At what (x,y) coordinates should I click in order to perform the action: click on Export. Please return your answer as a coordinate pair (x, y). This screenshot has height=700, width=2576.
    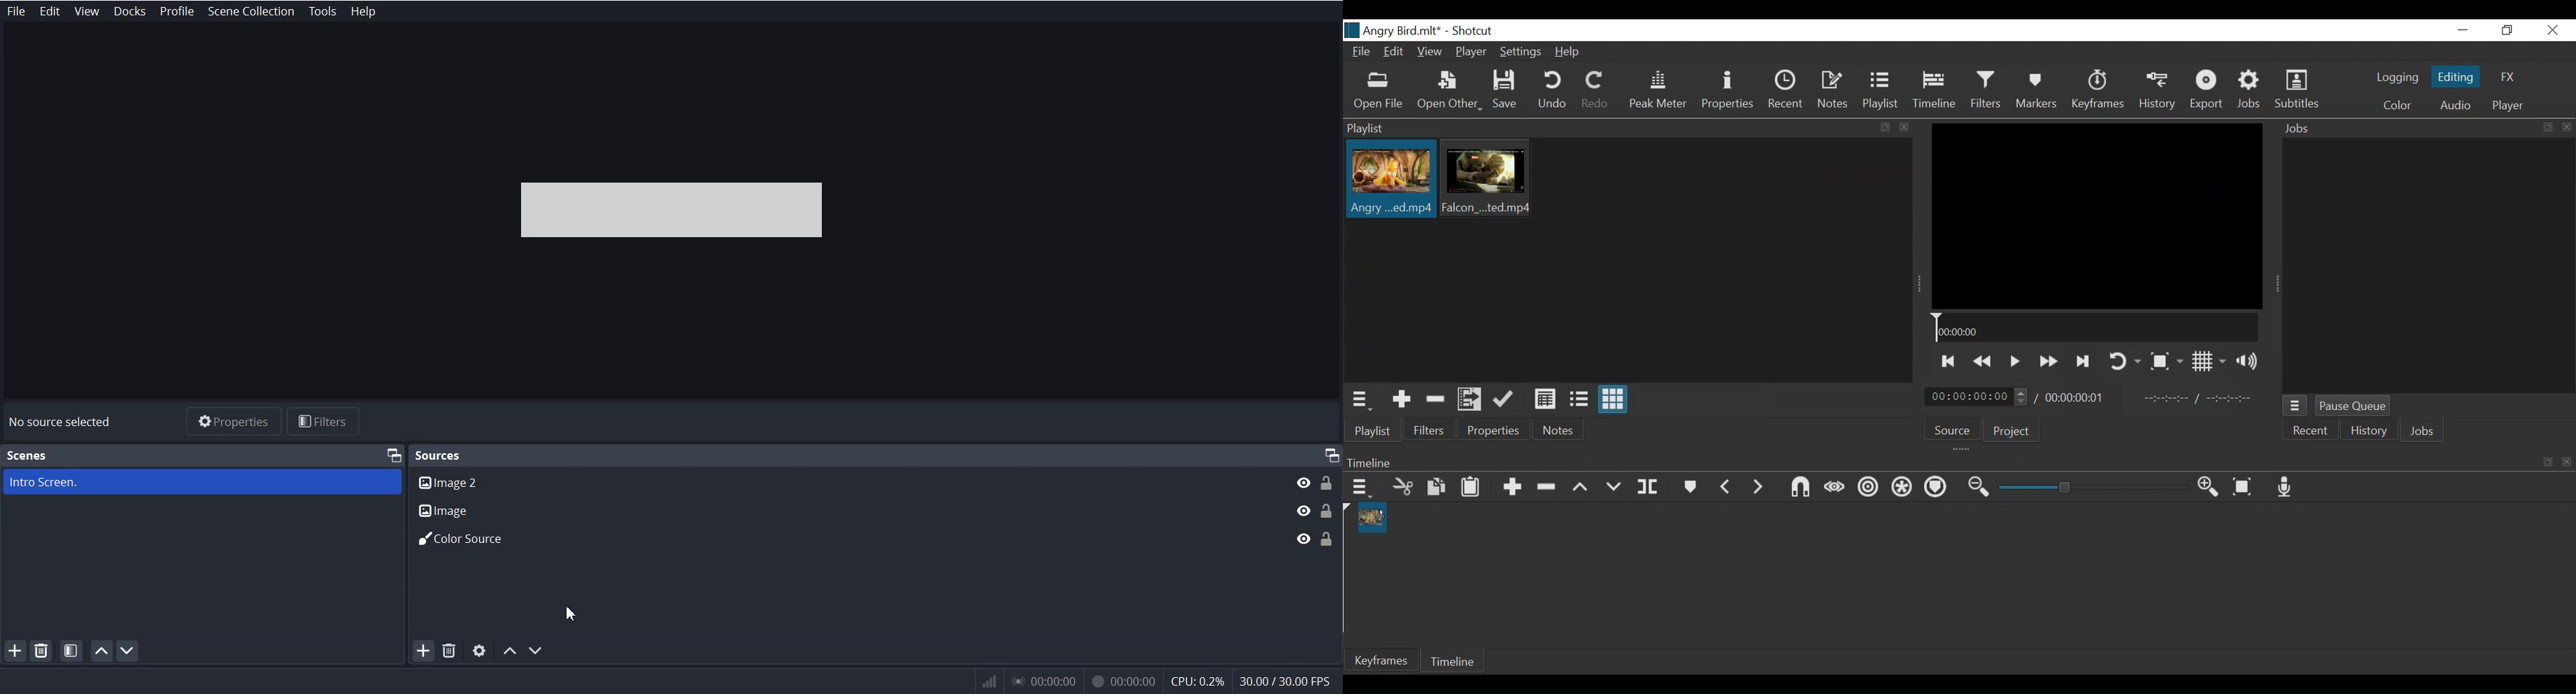
    Looking at the image, I should click on (2208, 92).